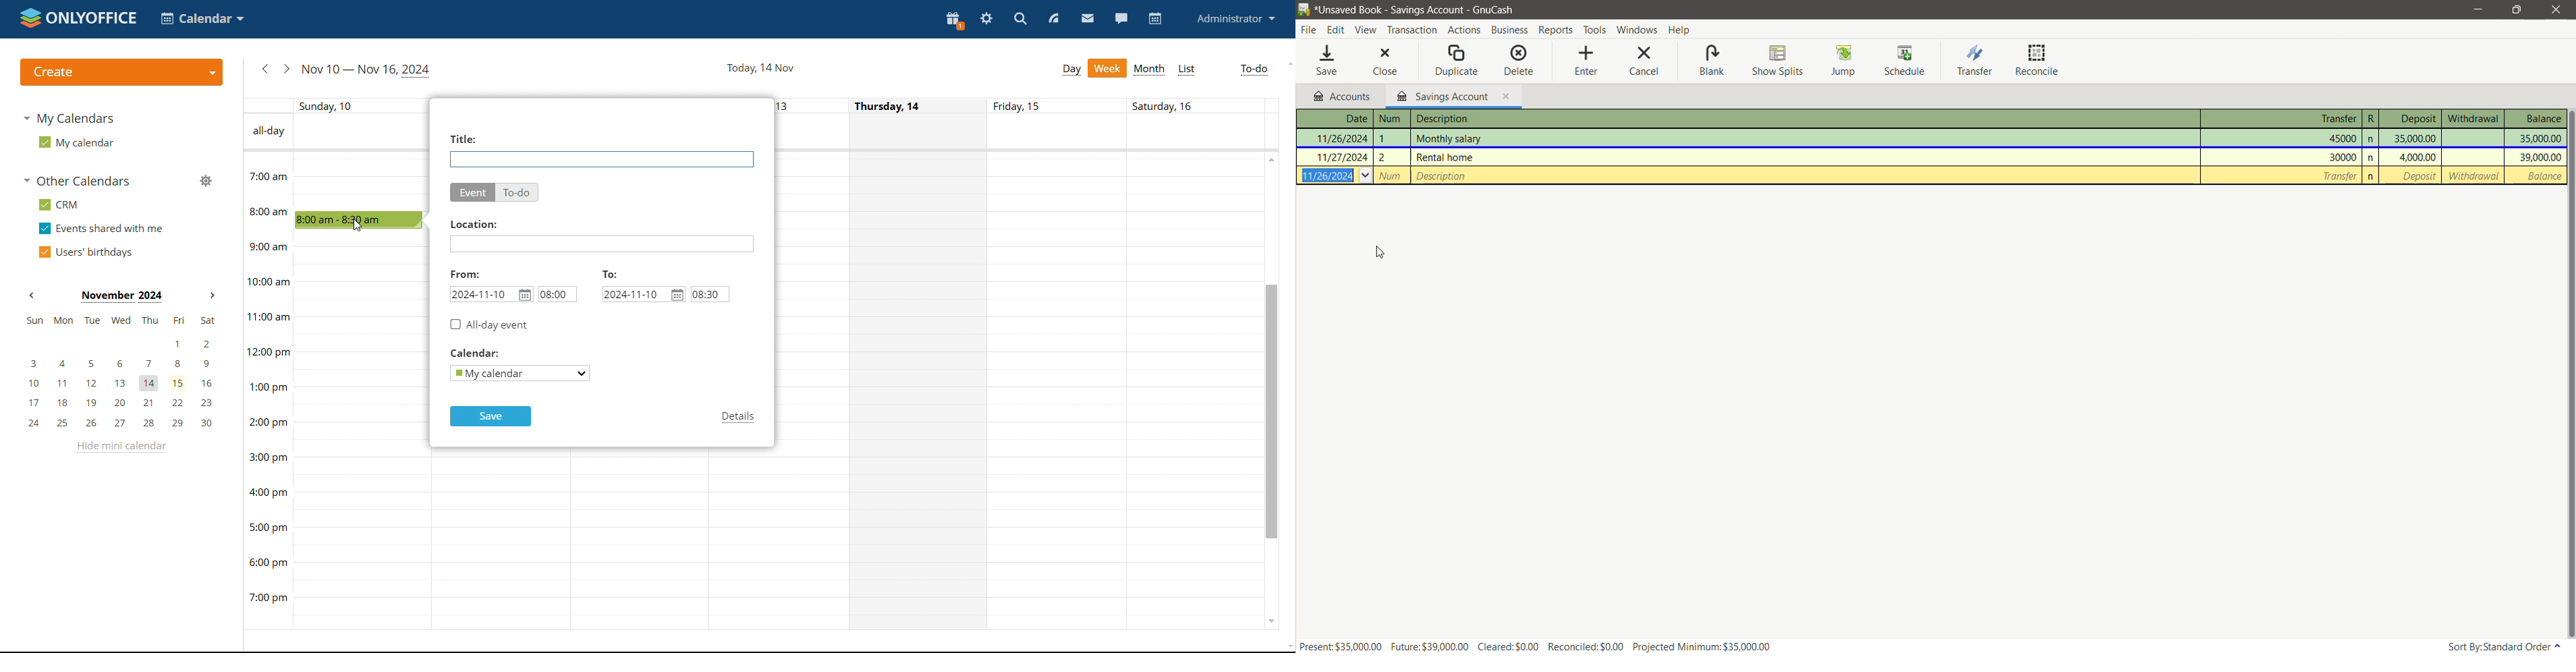  I want to click on Minimize, so click(2478, 9).